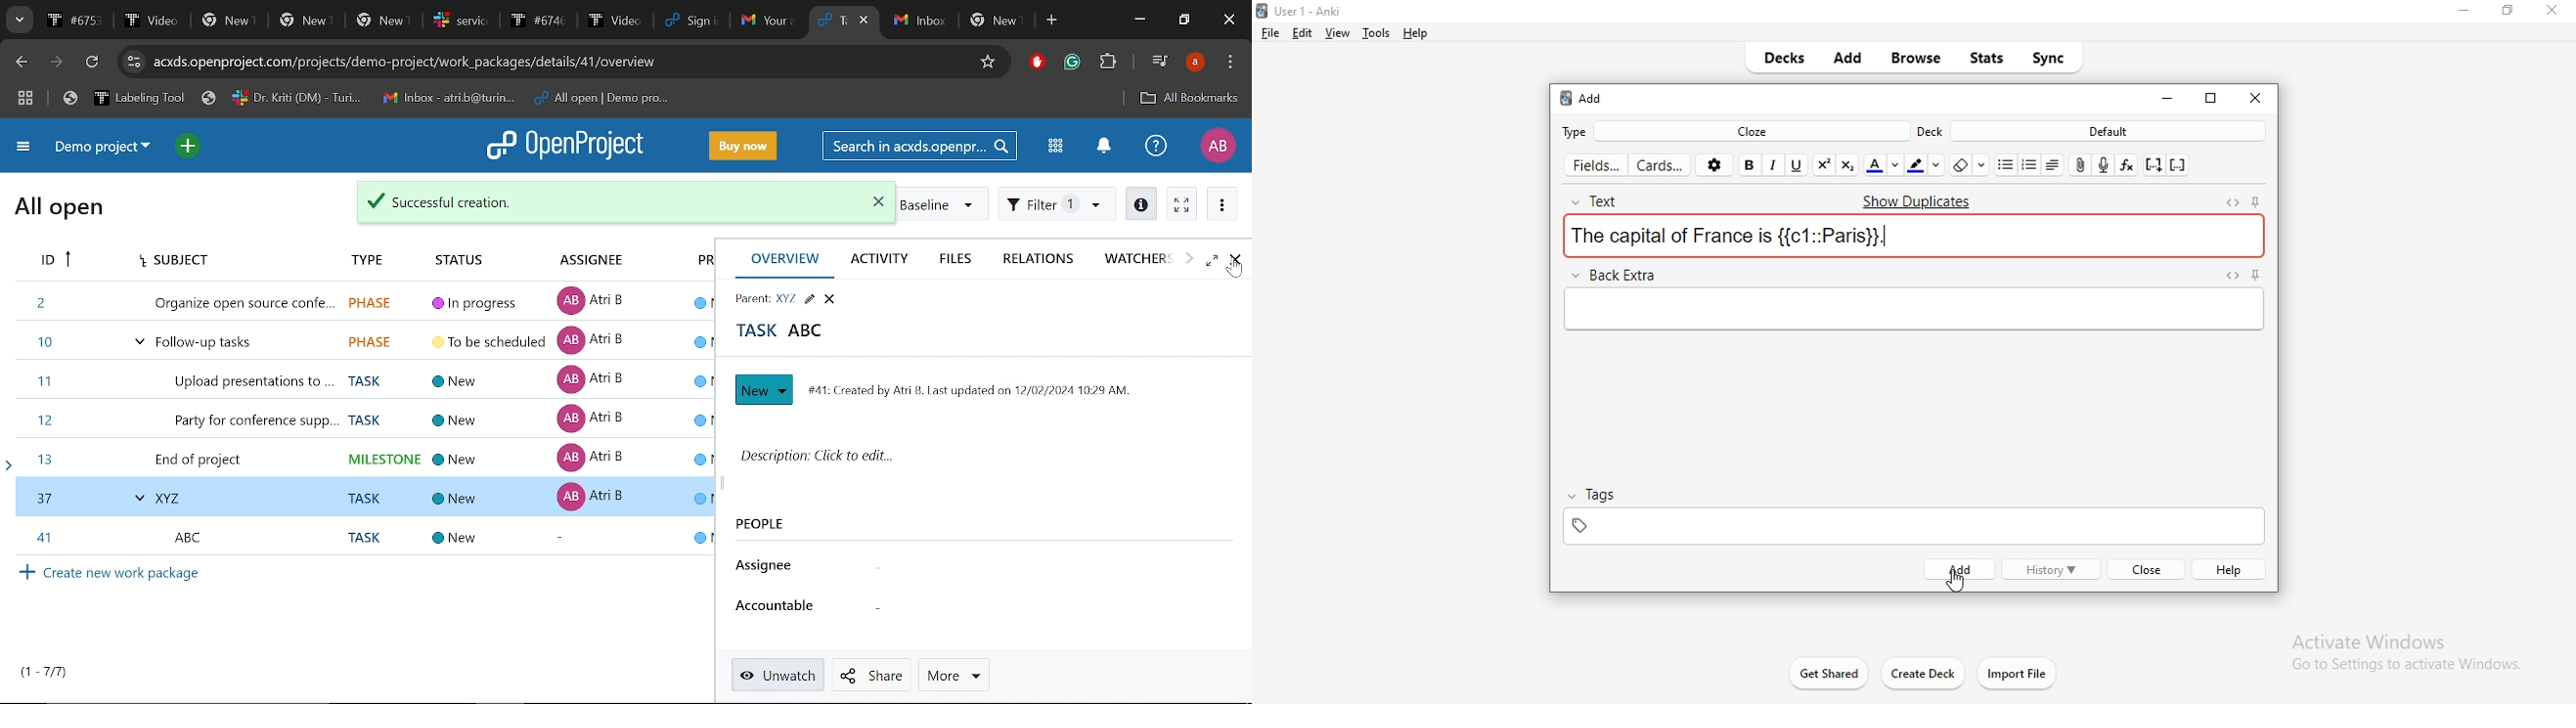 The image size is (2576, 728). What do you see at coordinates (1301, 33) in the screenshot?
I see `edit` at bounding box center [1301, 33].